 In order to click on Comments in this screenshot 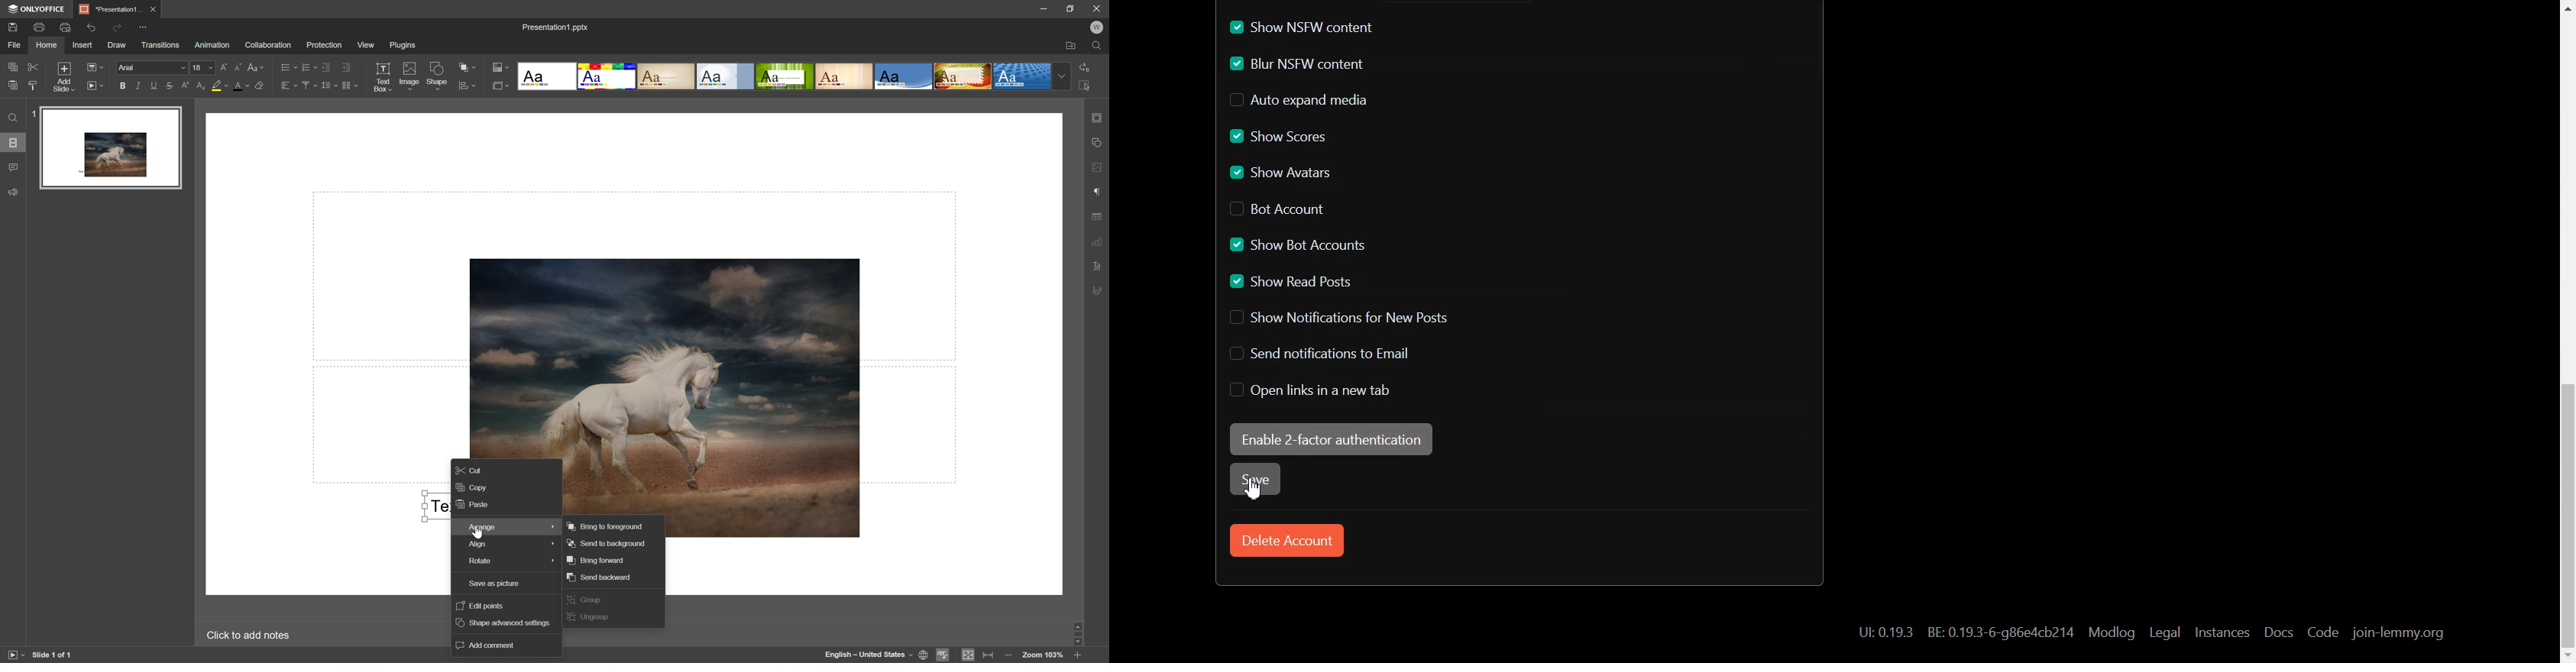, I will do `click(13, 168)`.